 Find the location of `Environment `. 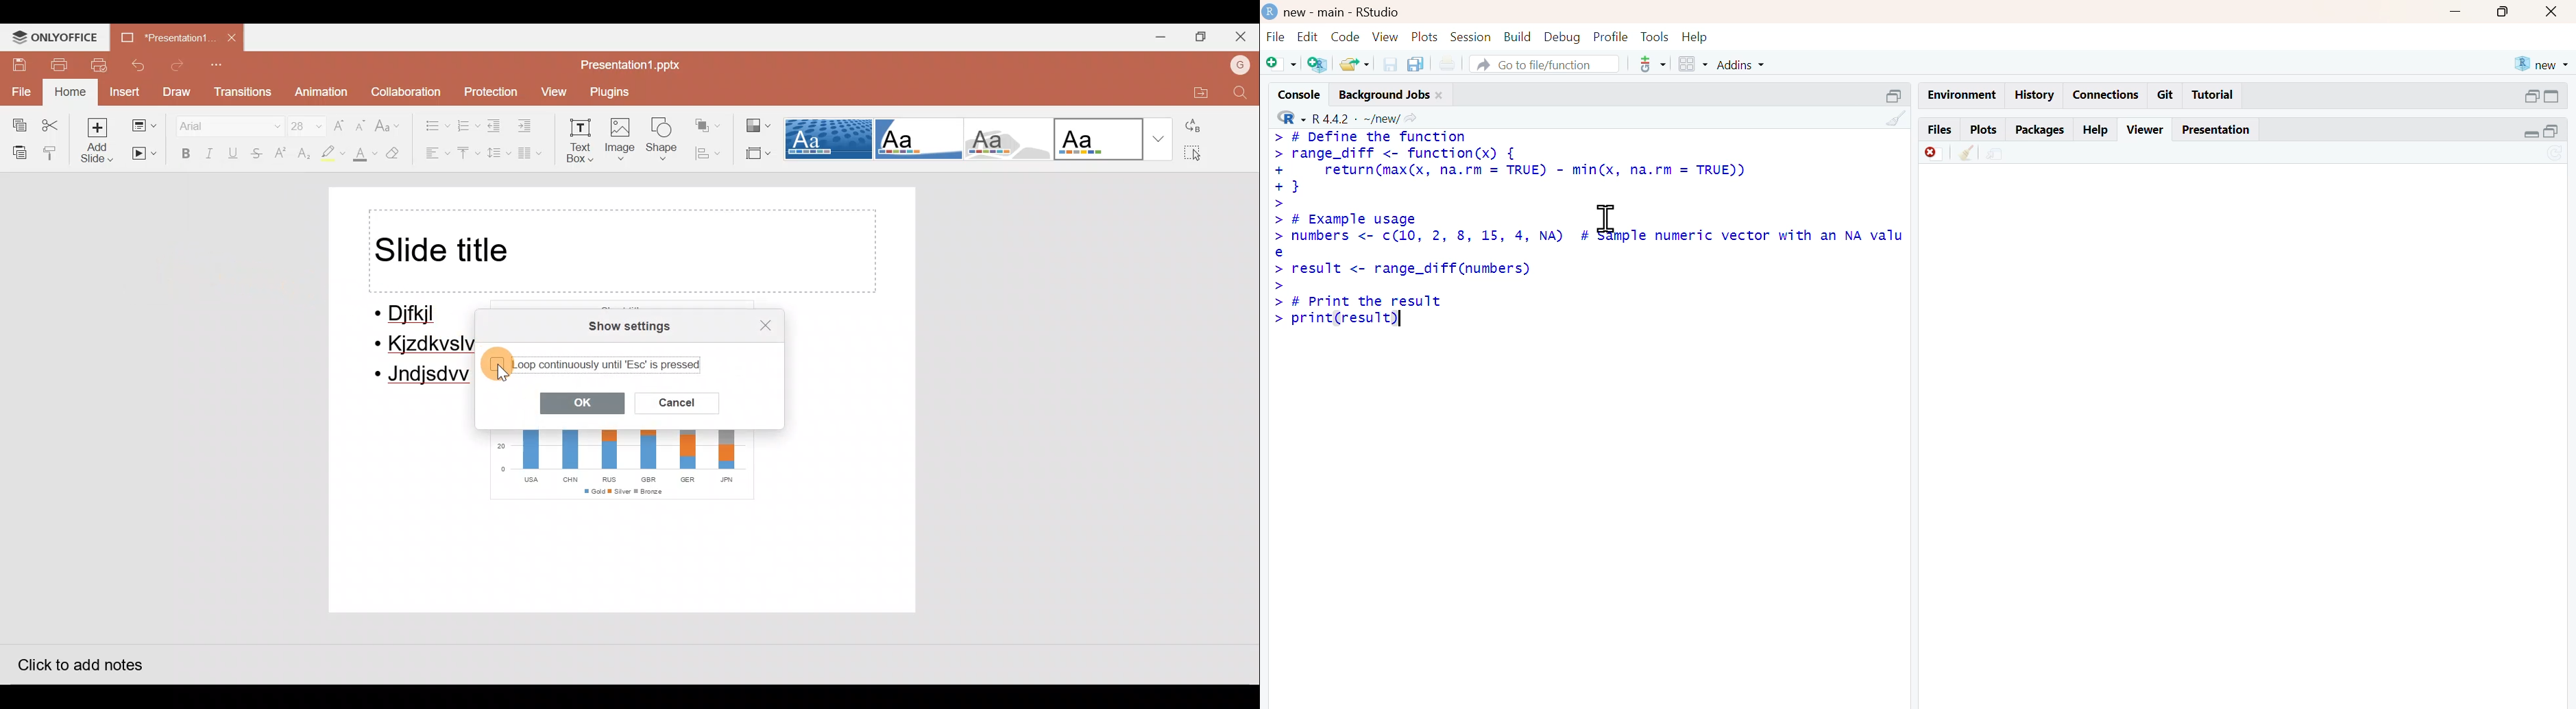

Environment  is located at coordinates (1962, 96).